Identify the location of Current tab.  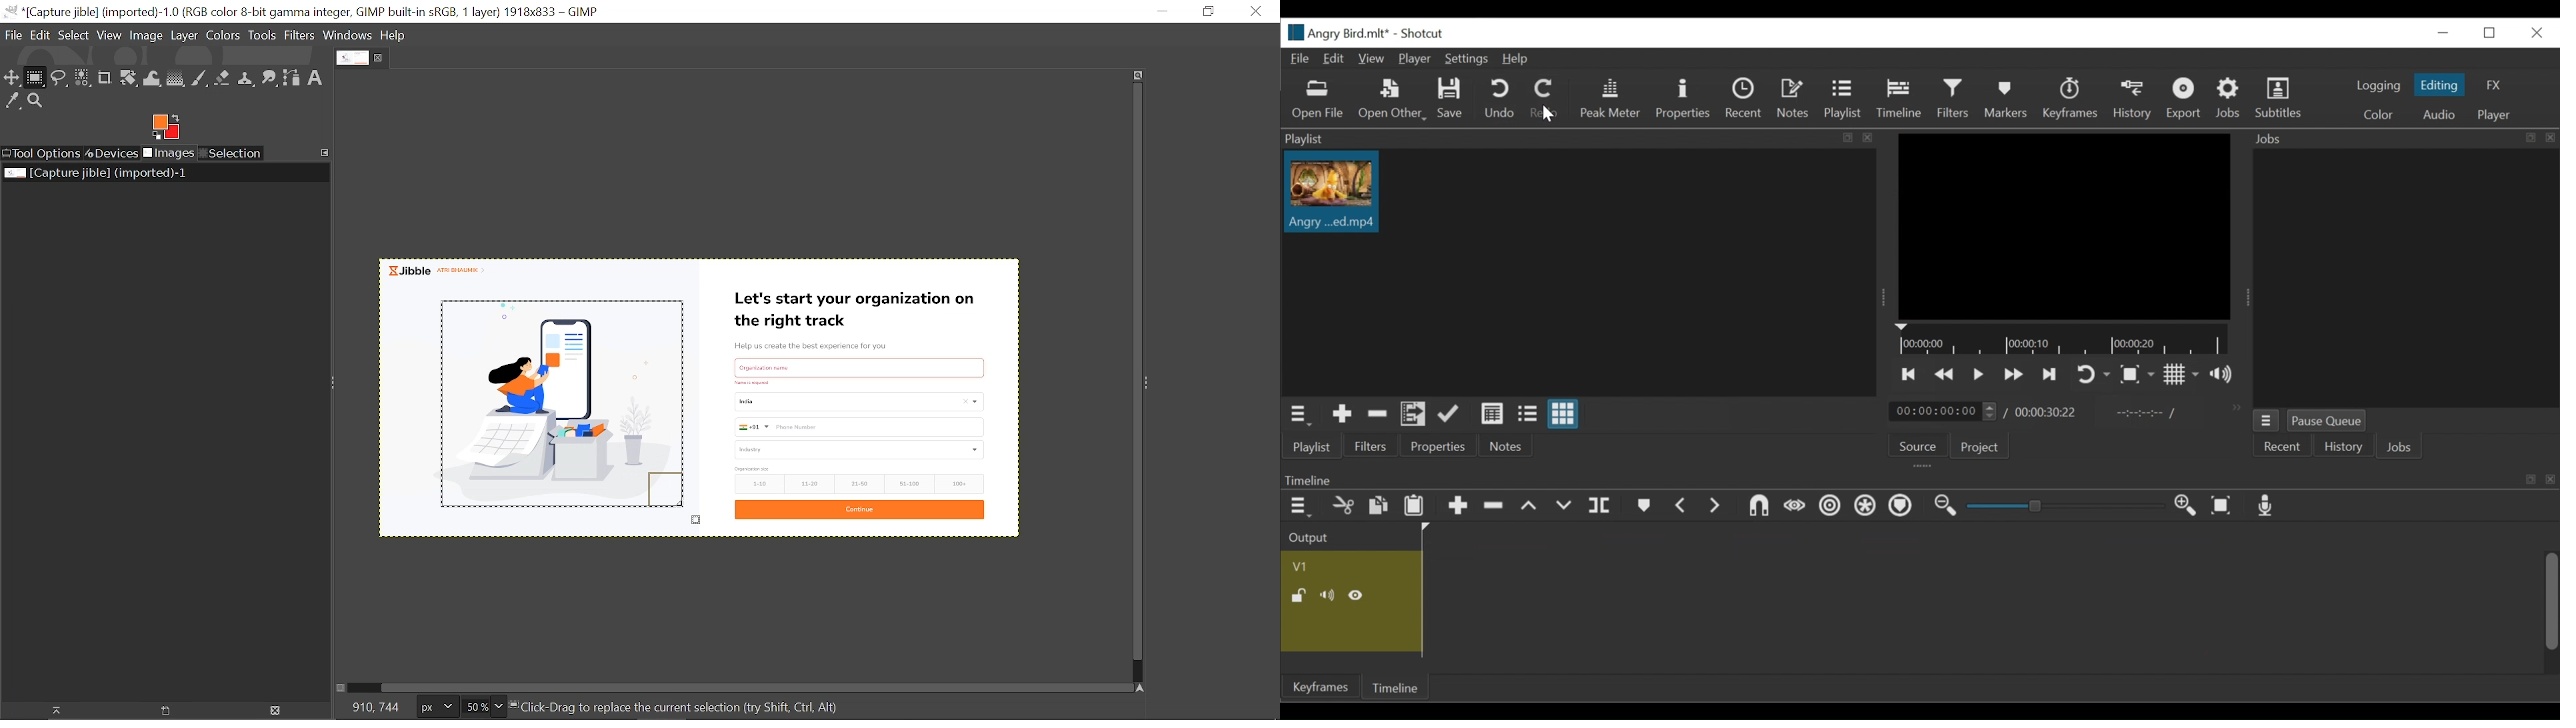
(351, 59).